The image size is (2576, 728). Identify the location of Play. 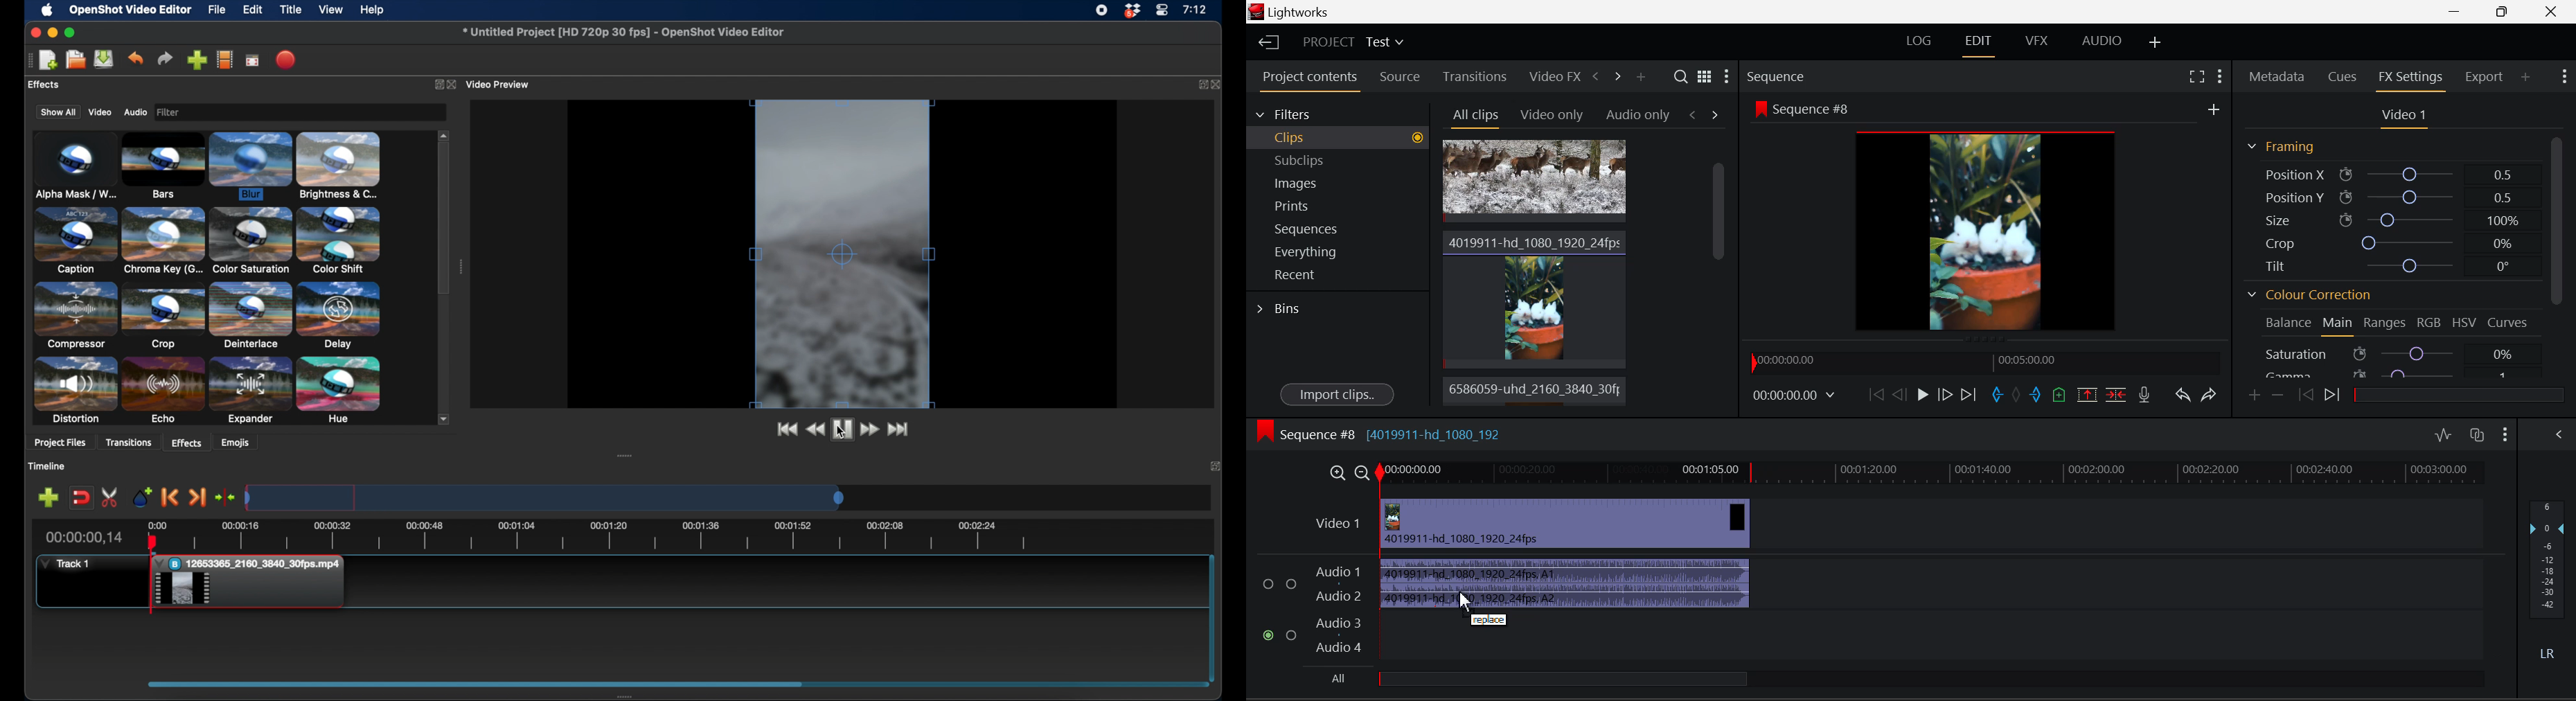
(1922, 396).